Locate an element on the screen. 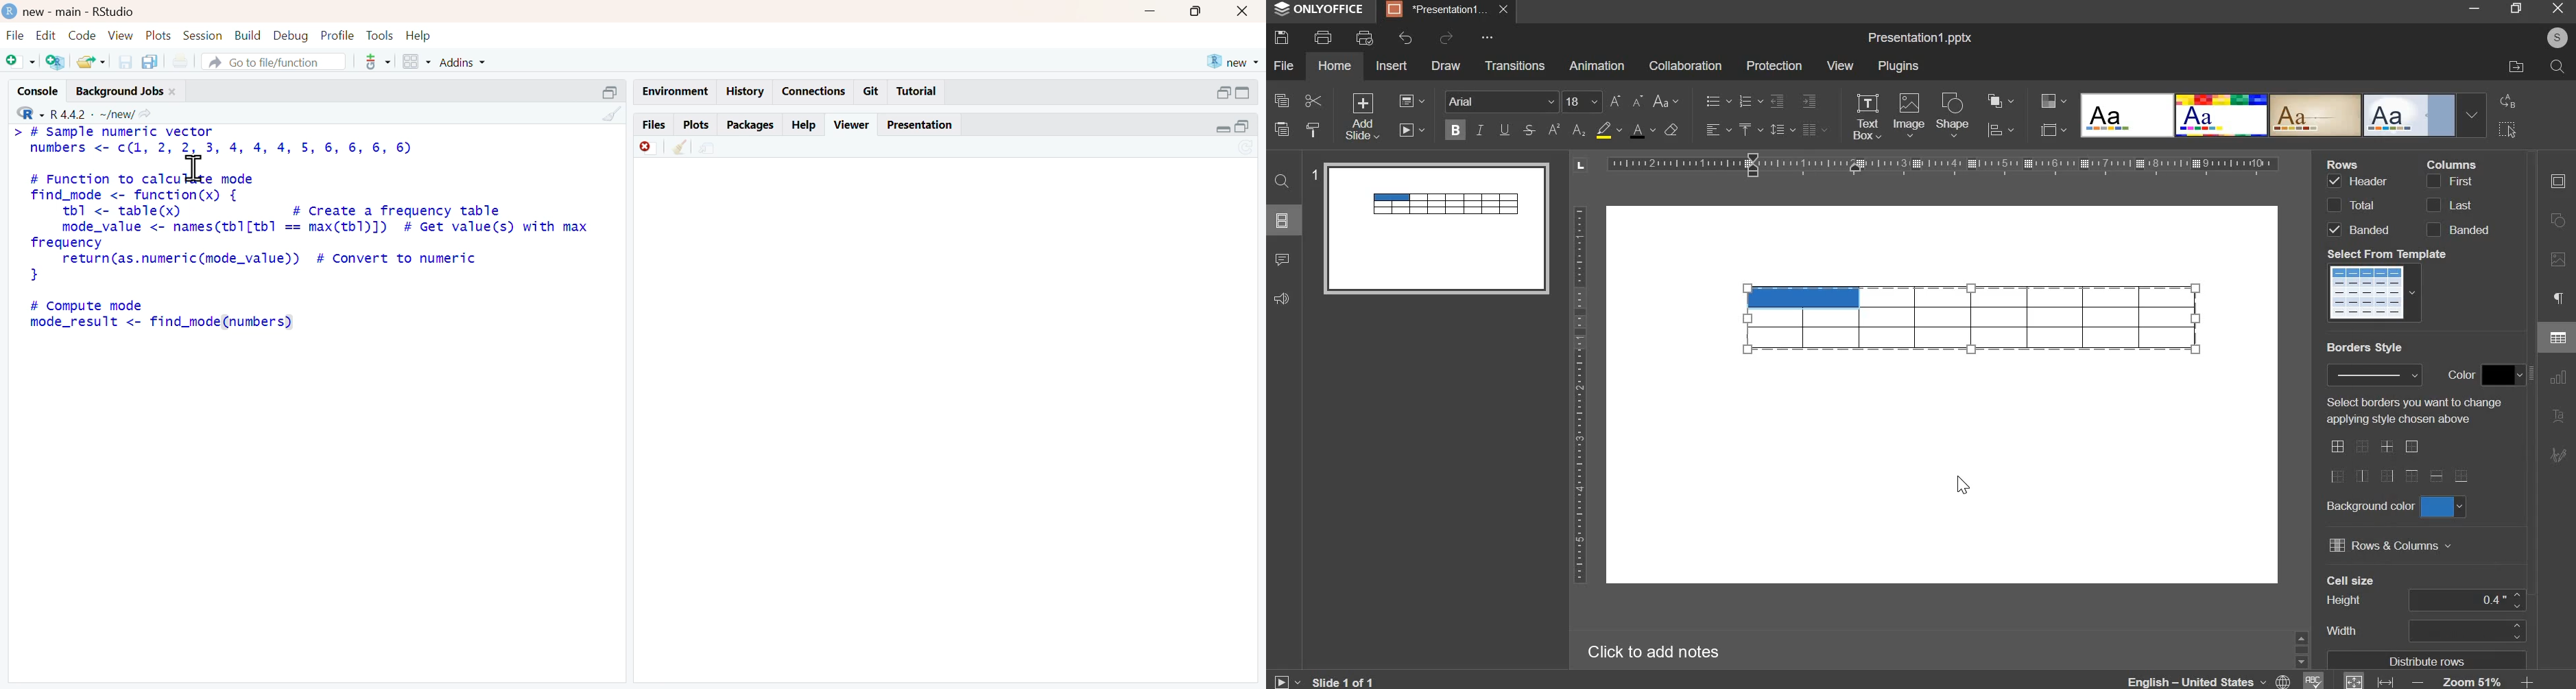 The image size is (2576, 700). replace is located at coordinates (2505, 100).